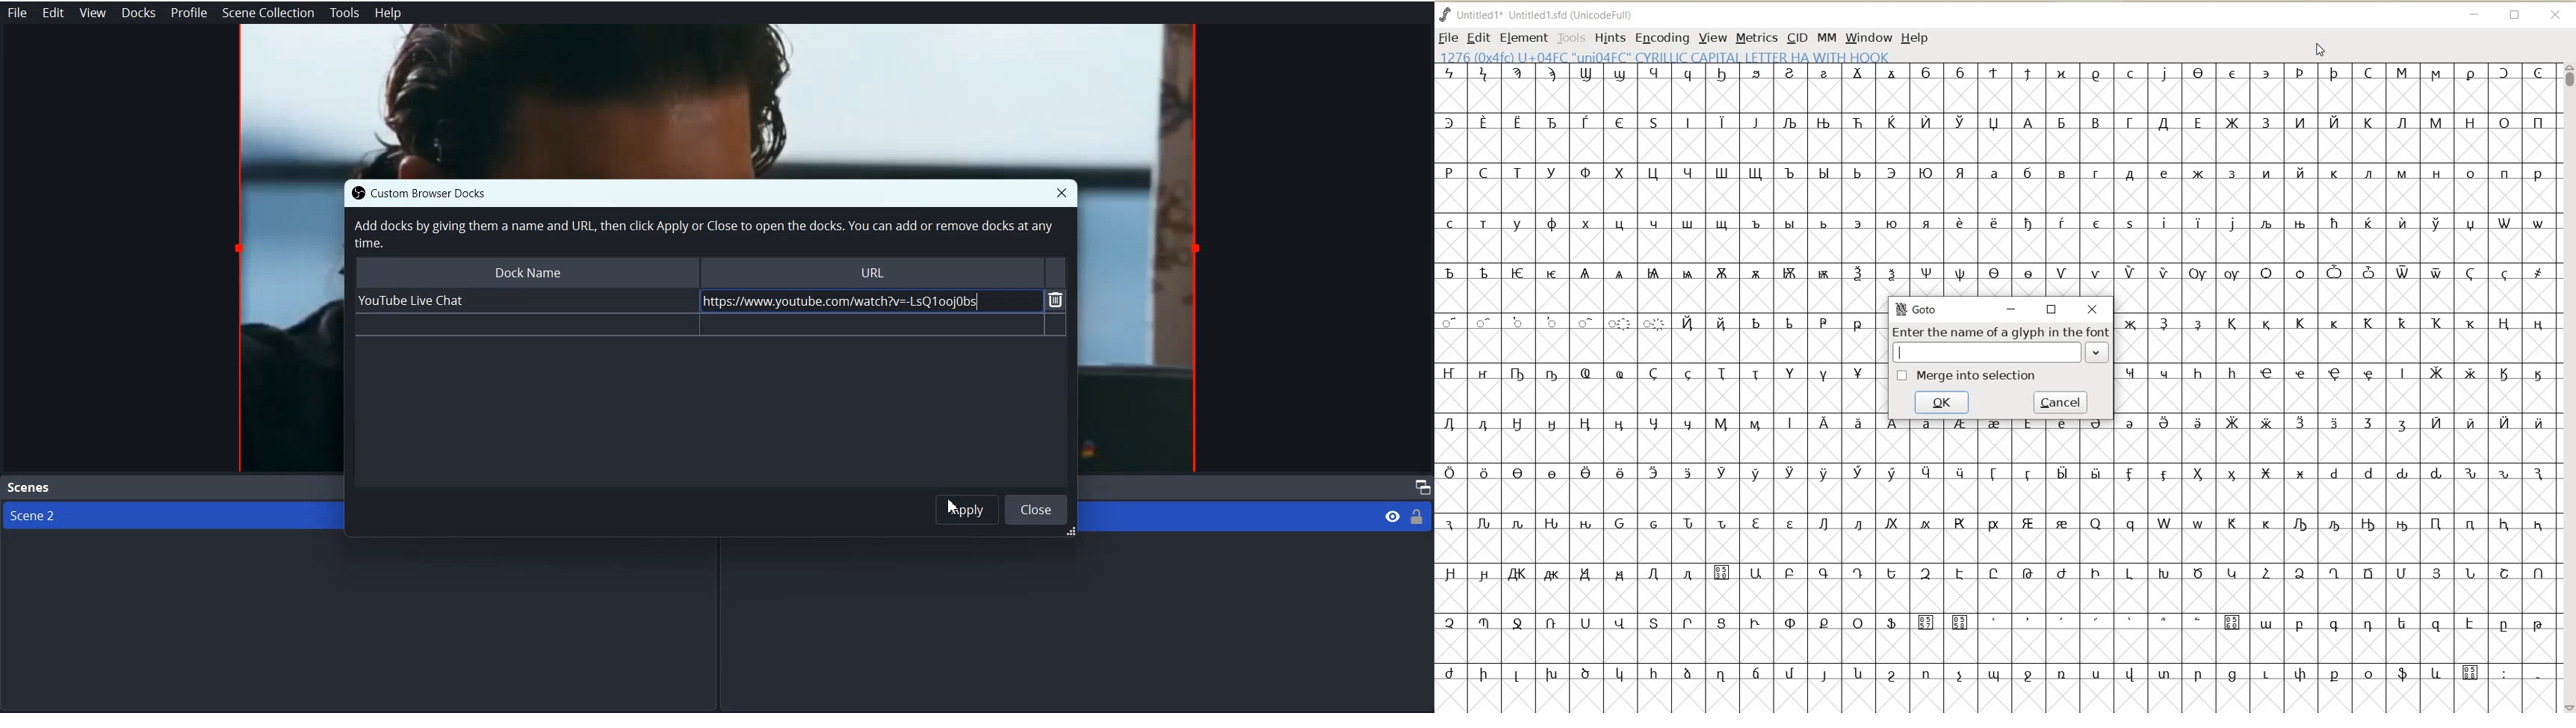  Describe the element at coordinates (2322, 49) in the screenshot. I see `CURSOR` at that location.